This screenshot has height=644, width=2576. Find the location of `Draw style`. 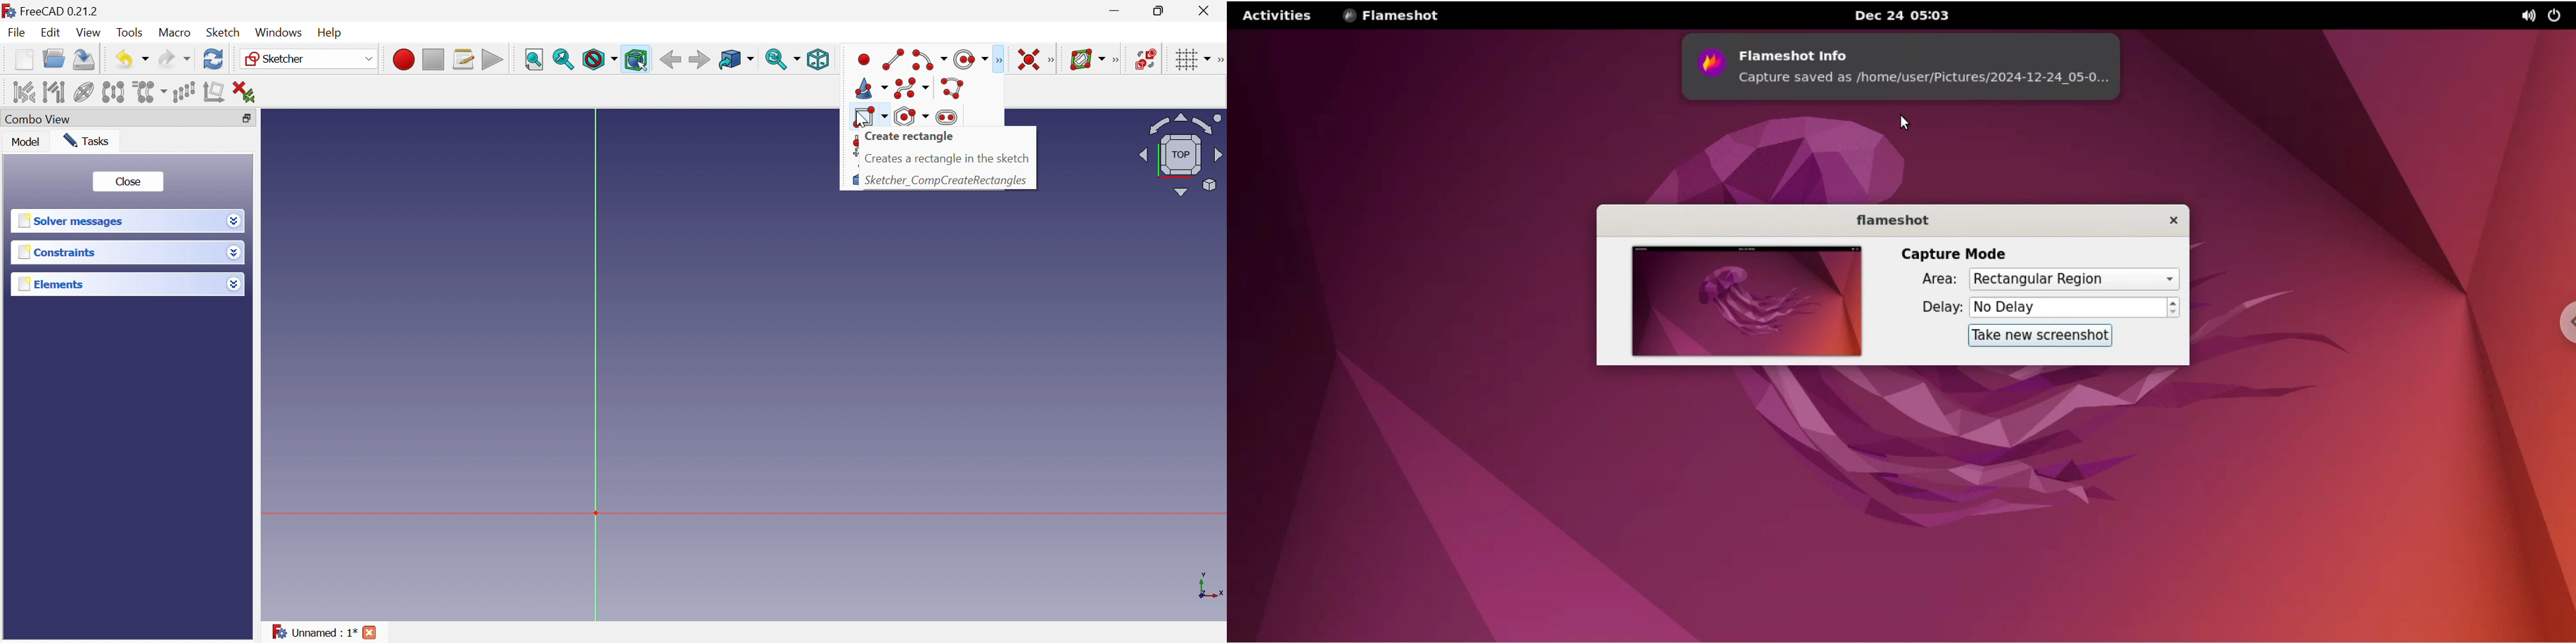

Draw style is located at coordinates (599, 59).